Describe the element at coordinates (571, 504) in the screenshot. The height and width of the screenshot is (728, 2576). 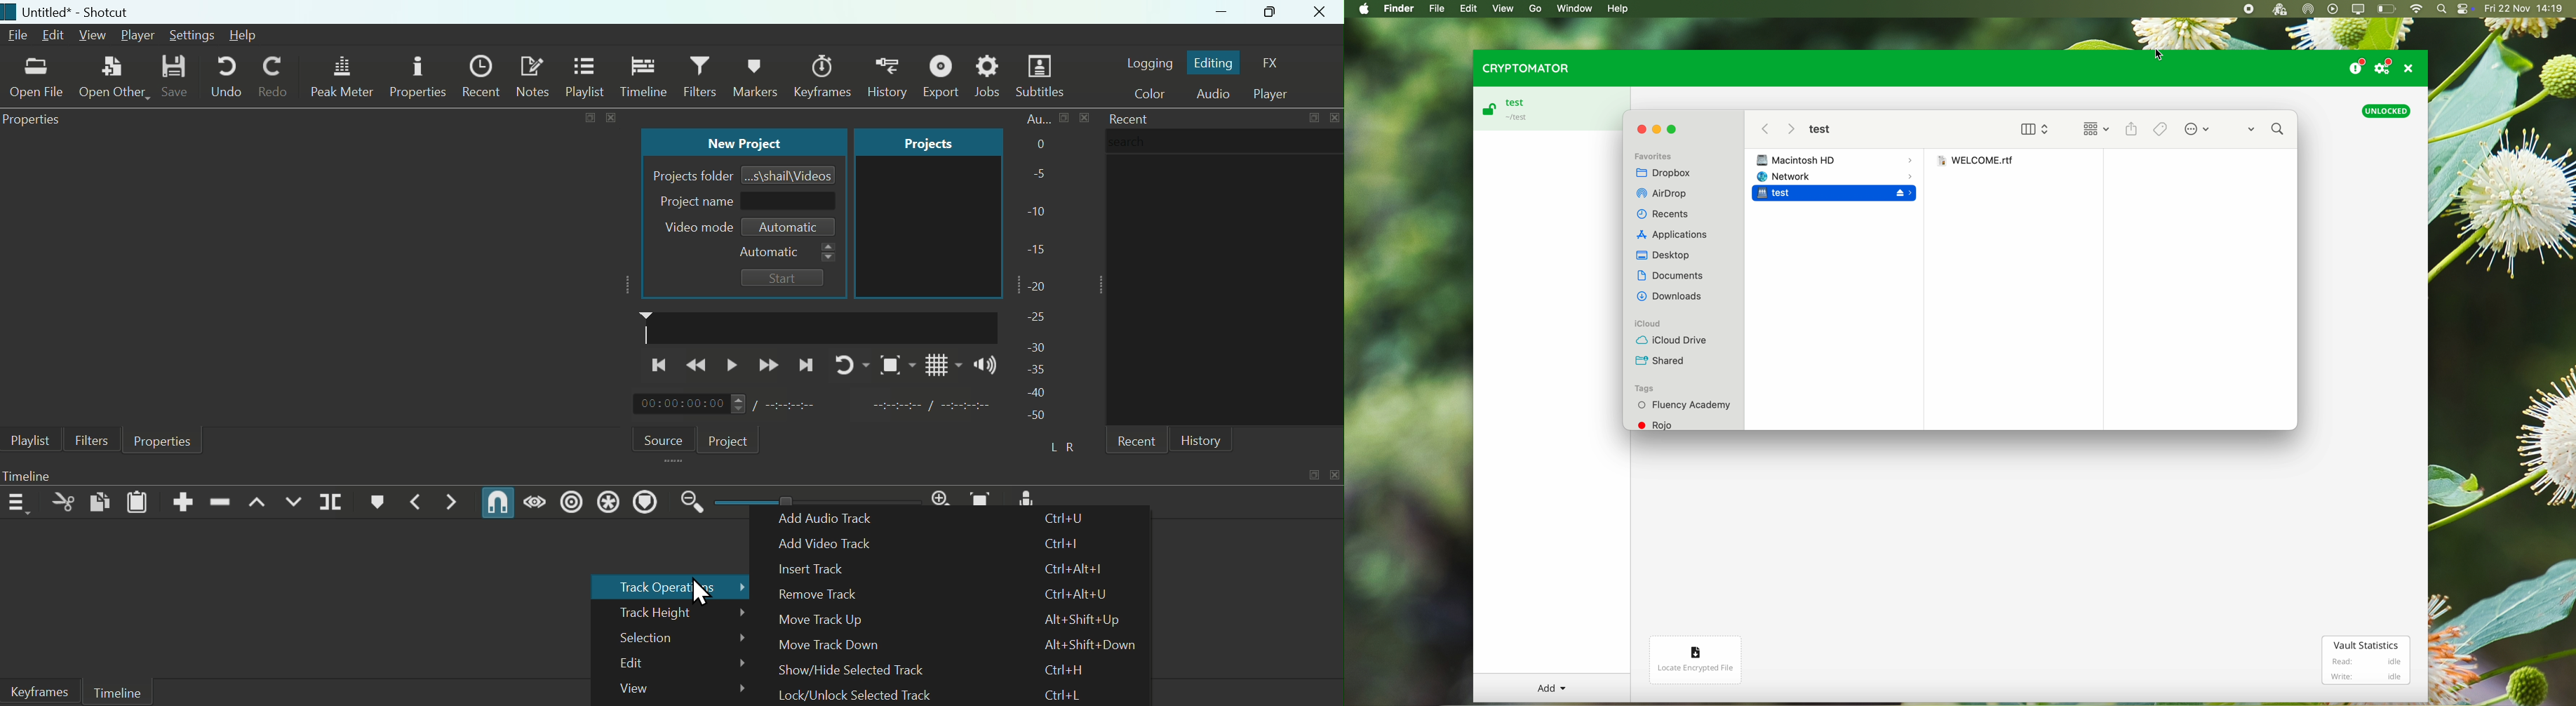
I see `Ripple` at that location.